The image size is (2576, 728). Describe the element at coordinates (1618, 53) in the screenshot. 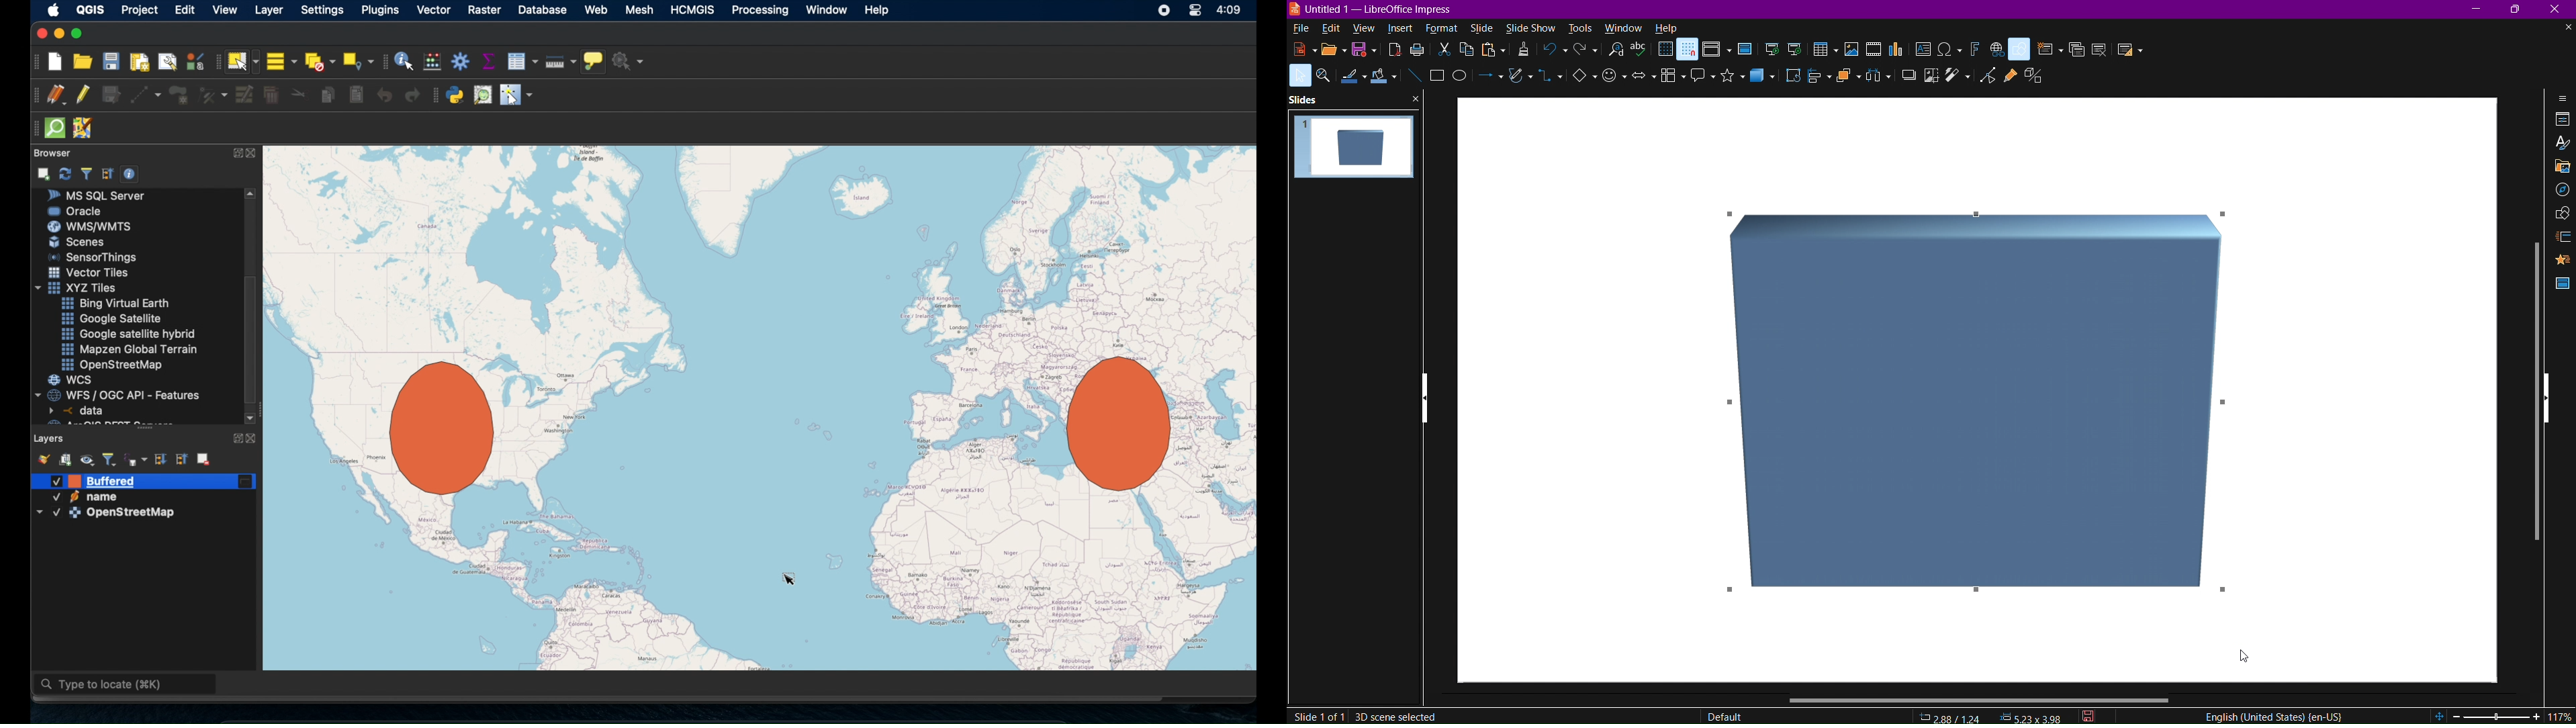

I see `Search and Replace` at that location.